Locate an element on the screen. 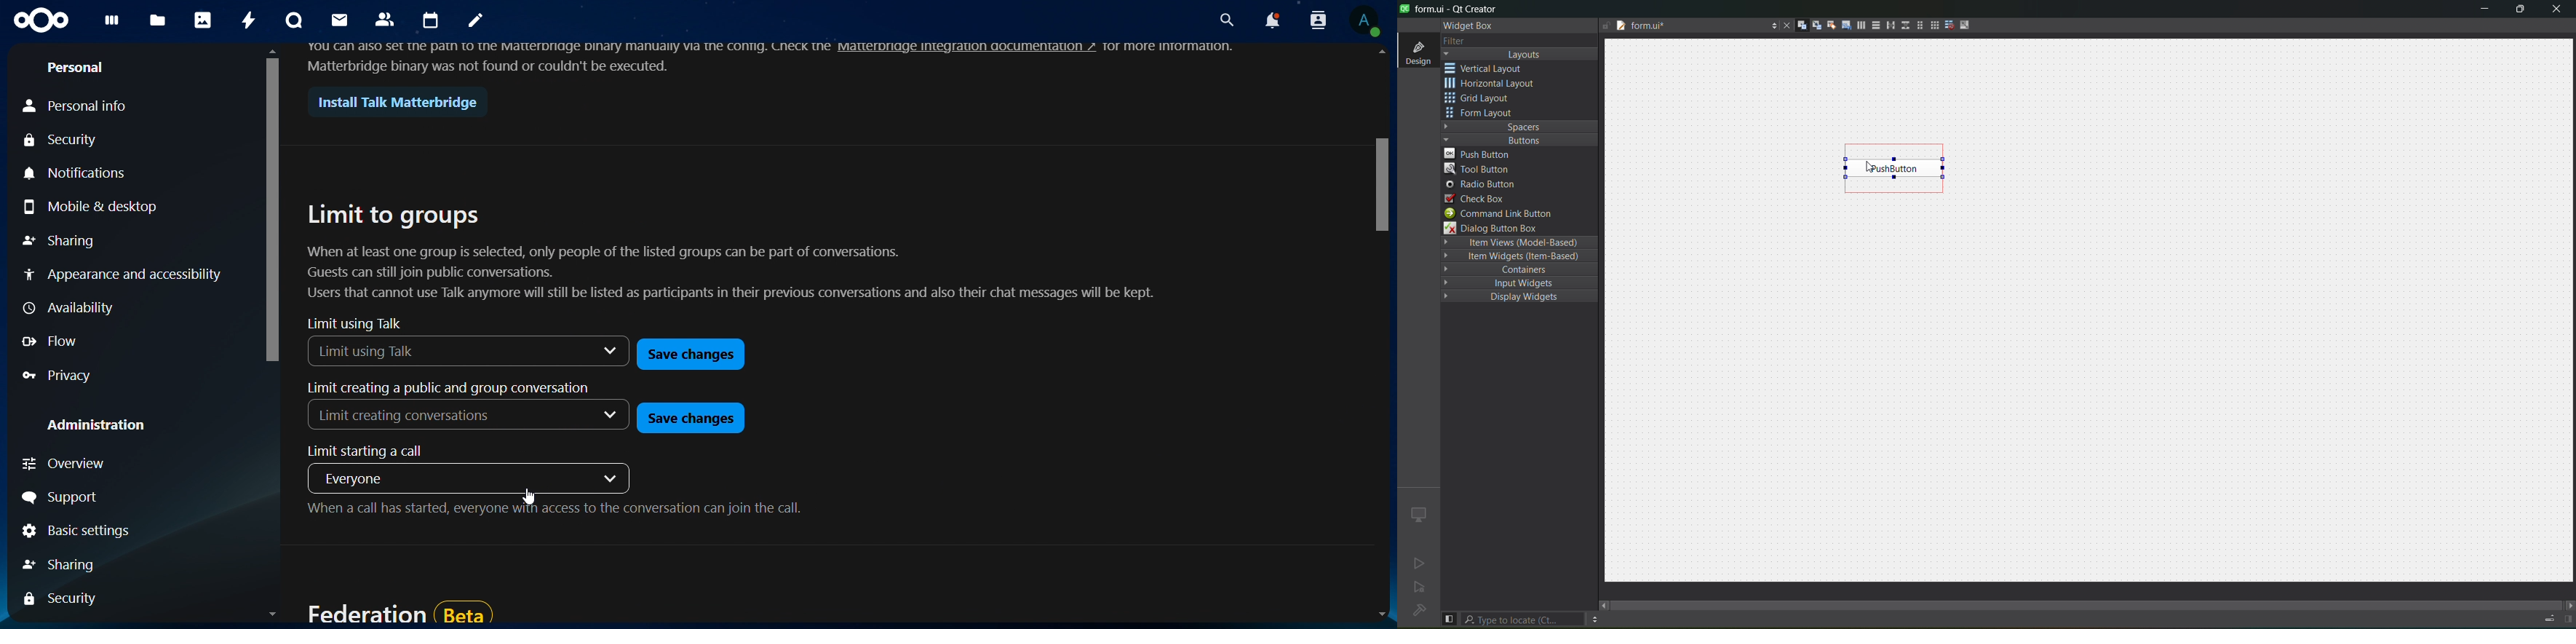 The image size is (2576, 644). calendar is located at coordinates (432, 20).